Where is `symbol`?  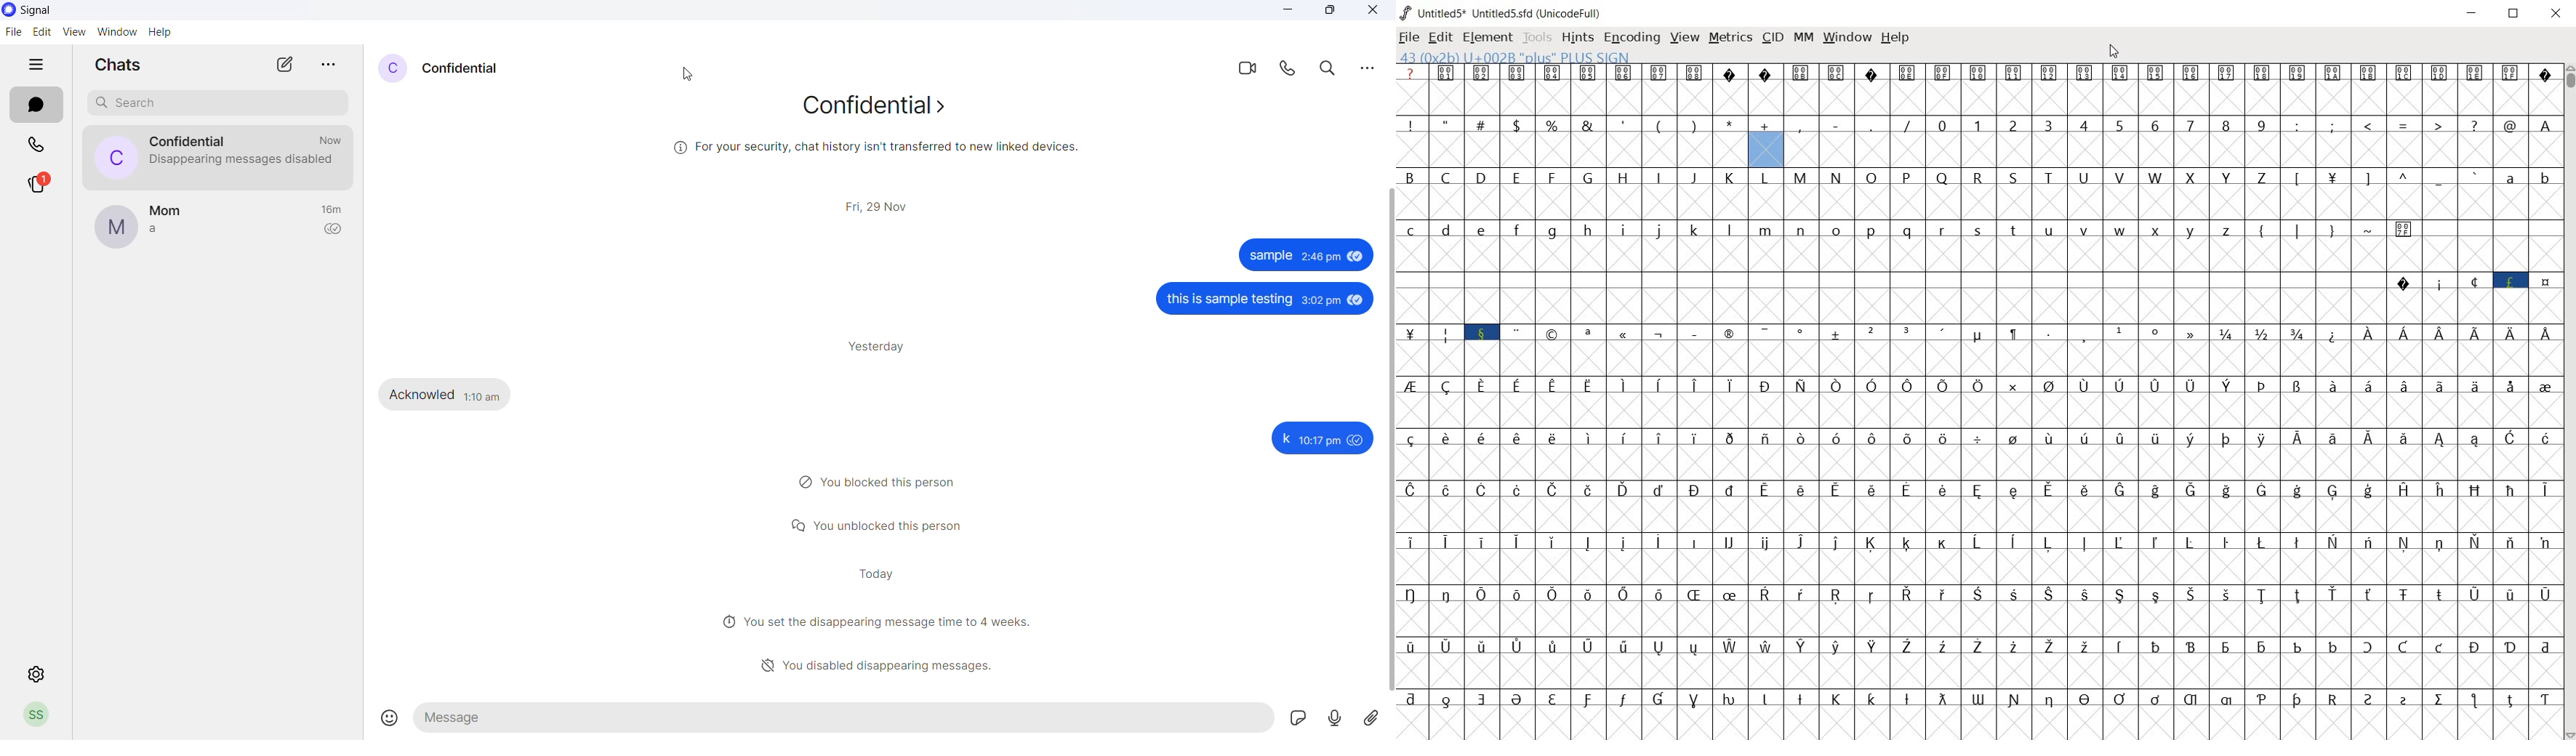 symbol is located at coordinates (2335, 350).